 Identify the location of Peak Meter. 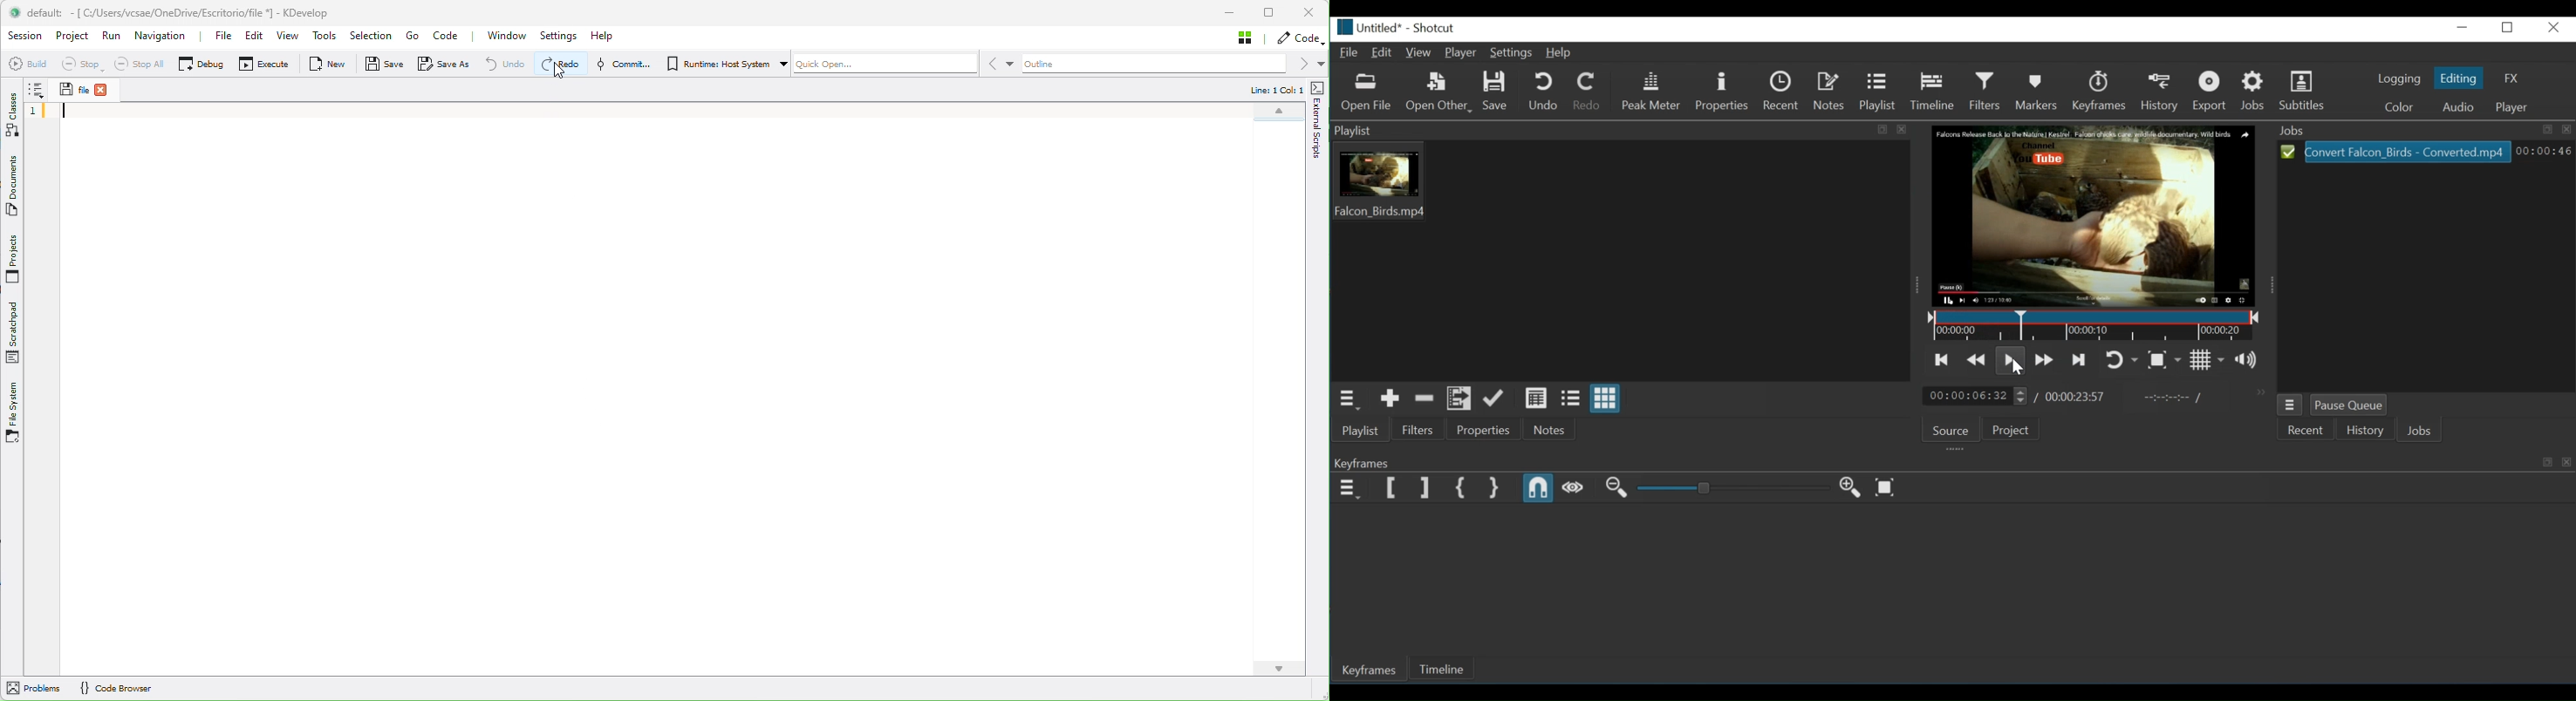
(1653, 92).